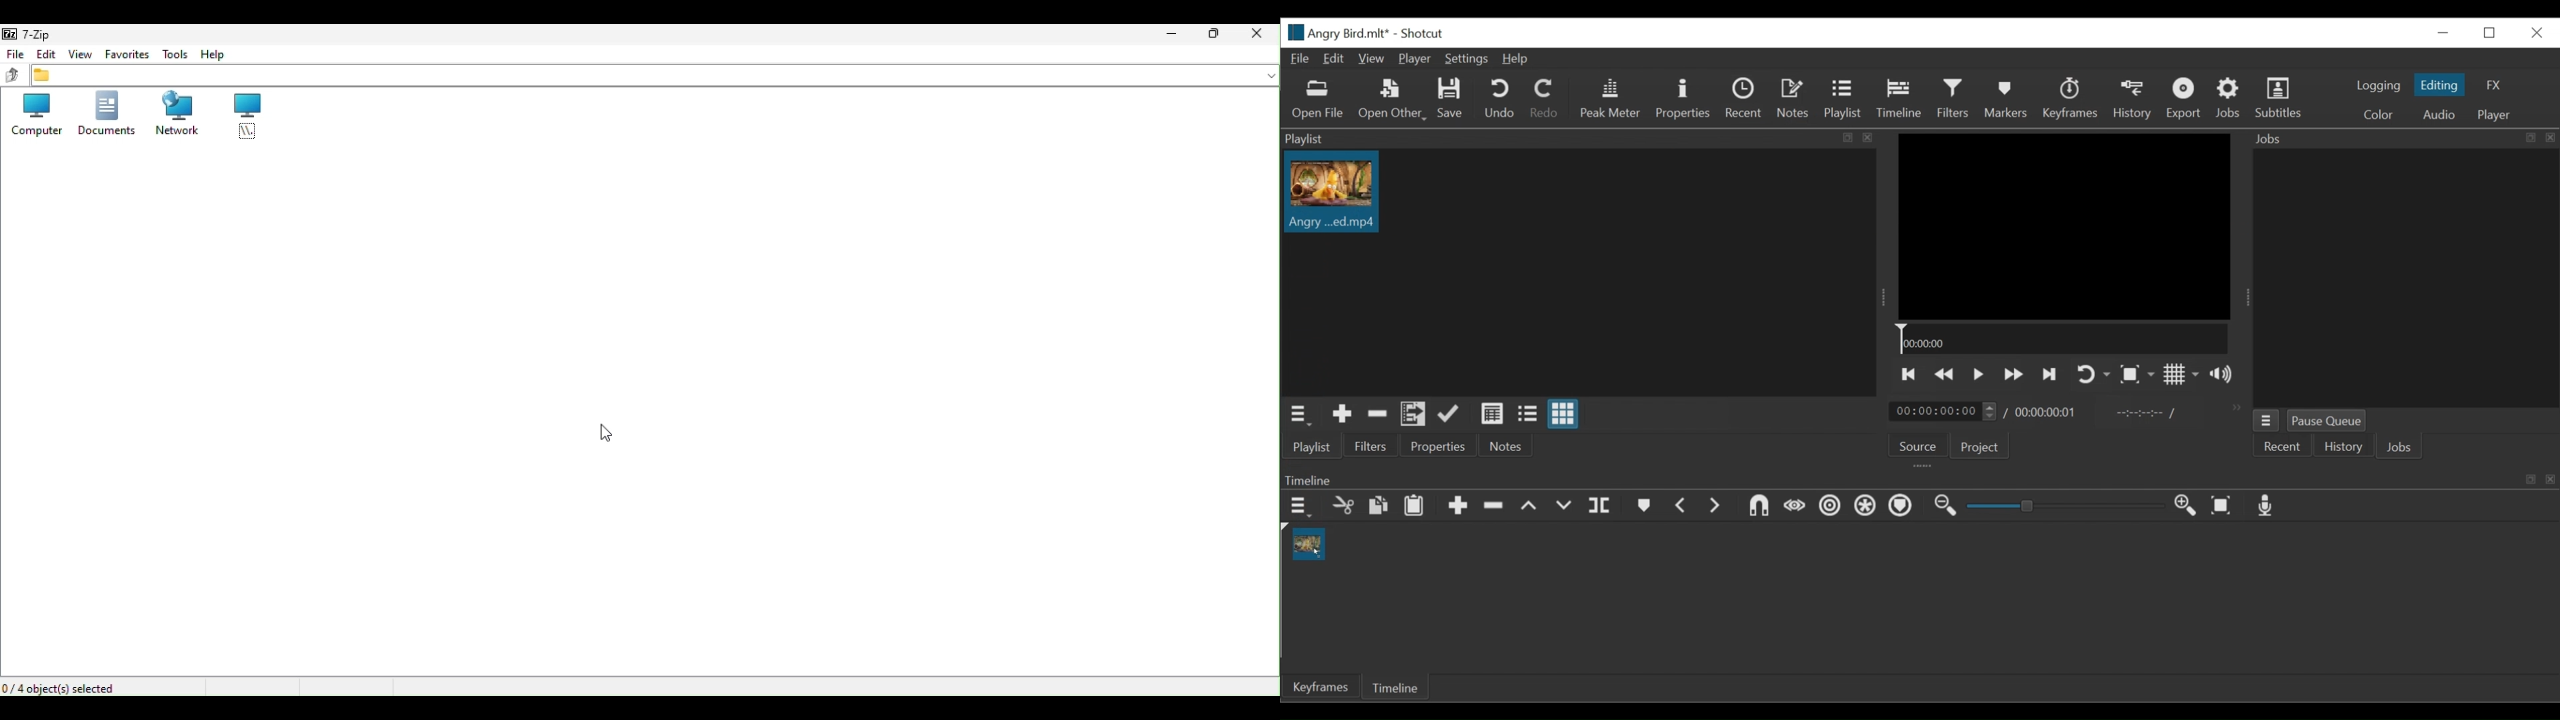  Describe the element at coordinates (1754, 506) in the screenshot. I see `Set Filter Last` at that location.